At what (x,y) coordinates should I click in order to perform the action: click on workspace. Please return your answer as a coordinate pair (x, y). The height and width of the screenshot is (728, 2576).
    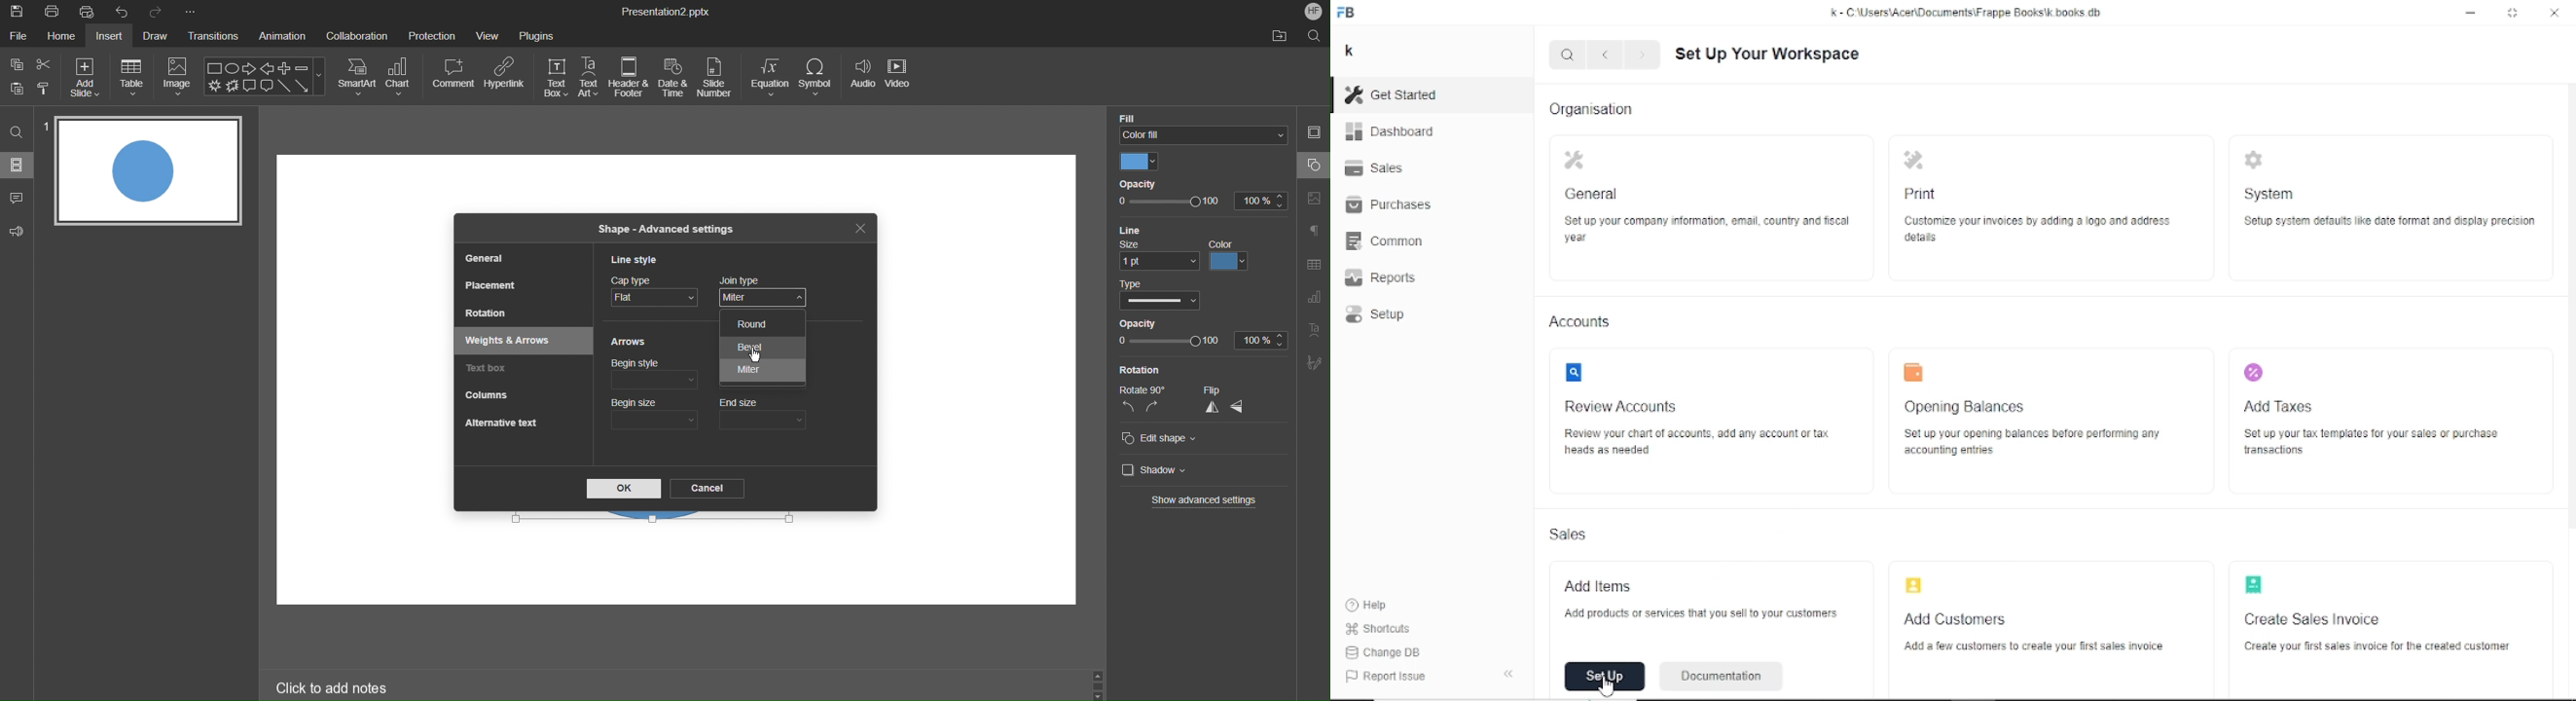
    Looking at the image, I should click on (764, 577).